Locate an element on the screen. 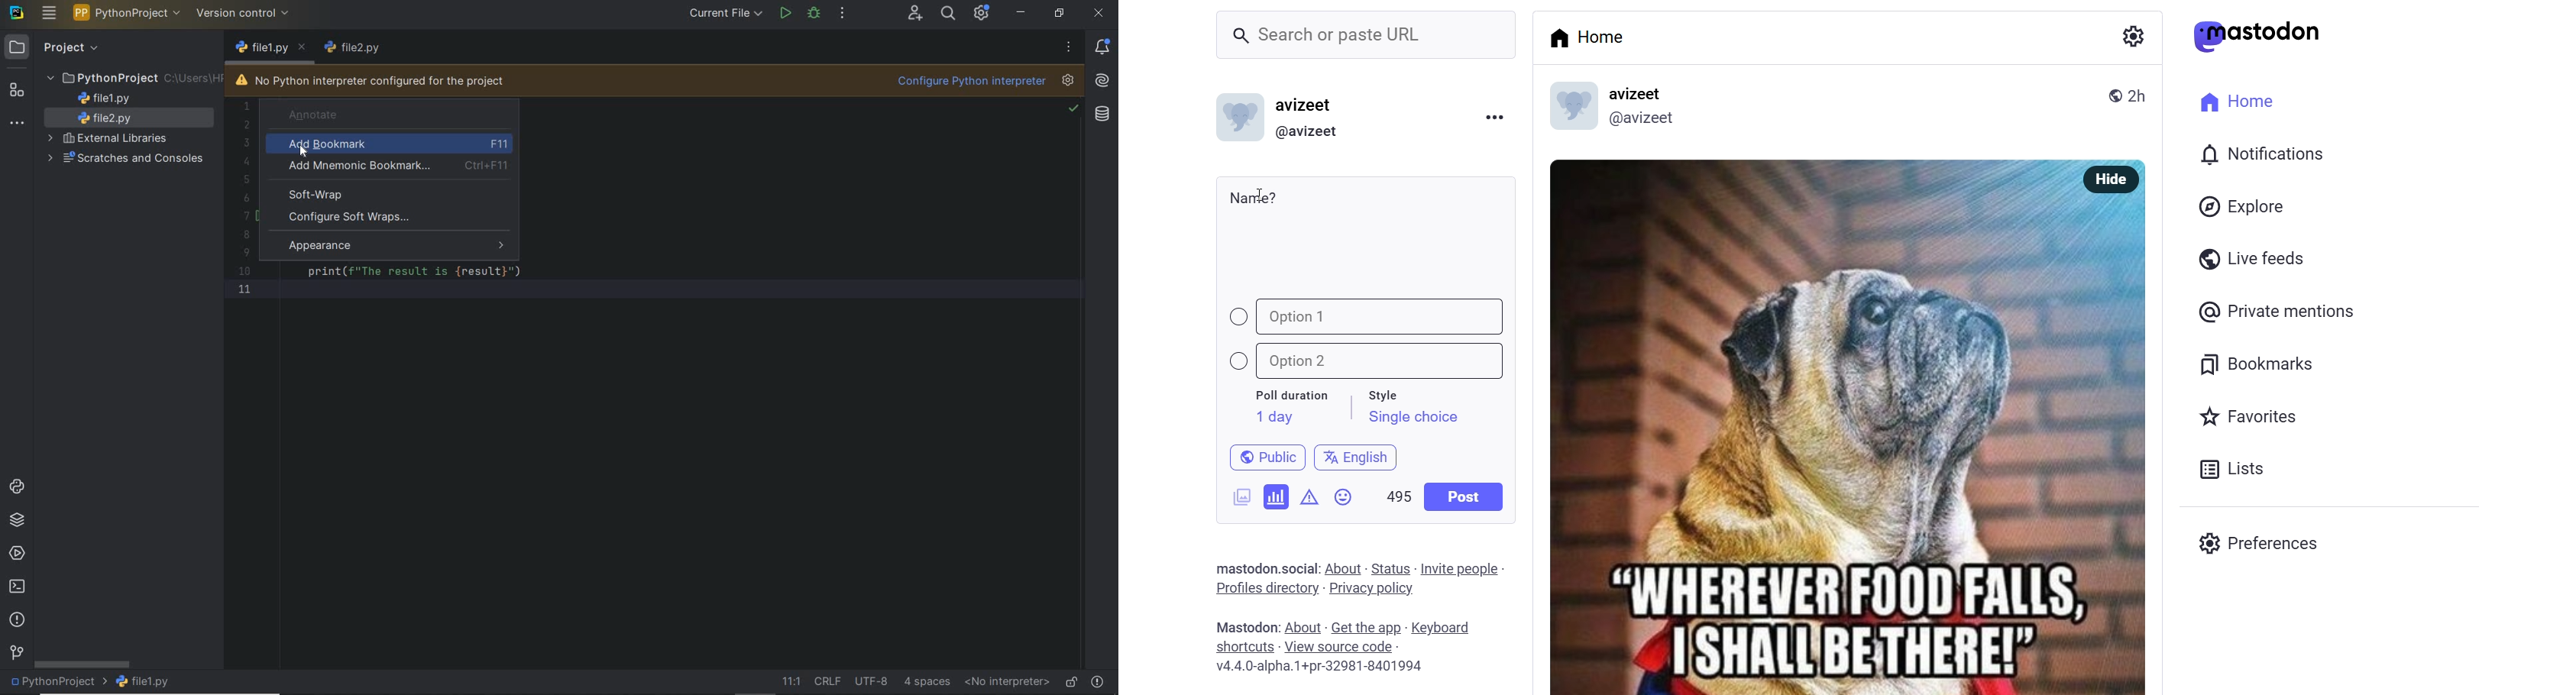  profiles is located at coordinates (1266, 587).